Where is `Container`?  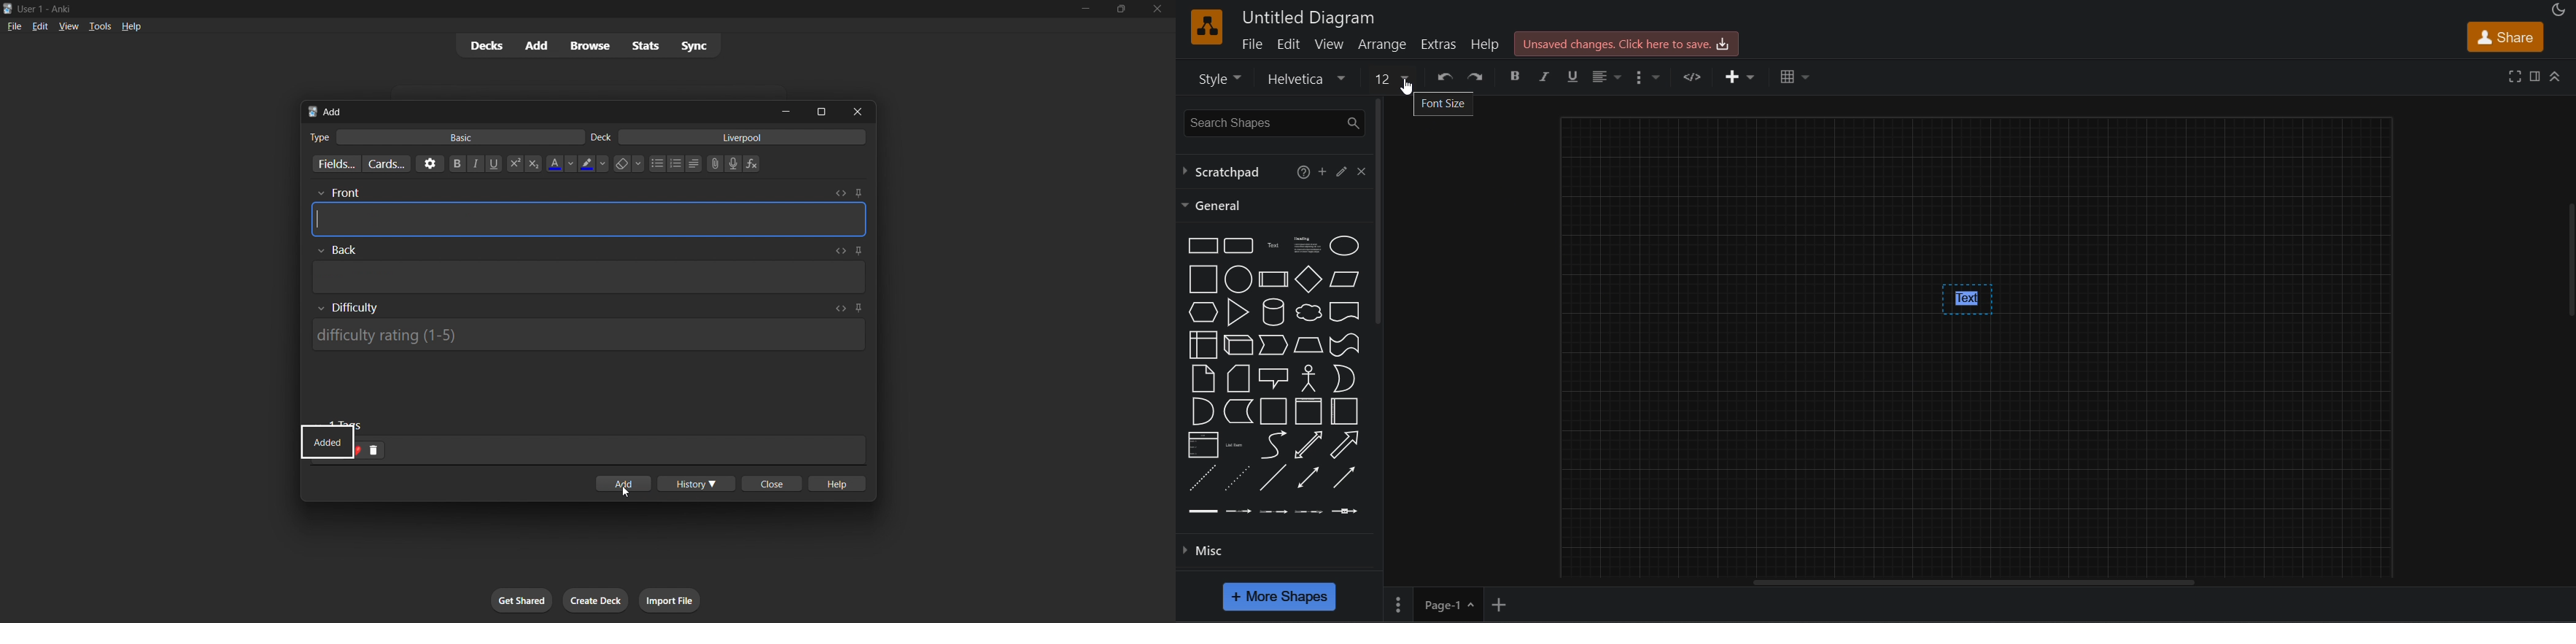
Container is located at coordinates (1309, 411).